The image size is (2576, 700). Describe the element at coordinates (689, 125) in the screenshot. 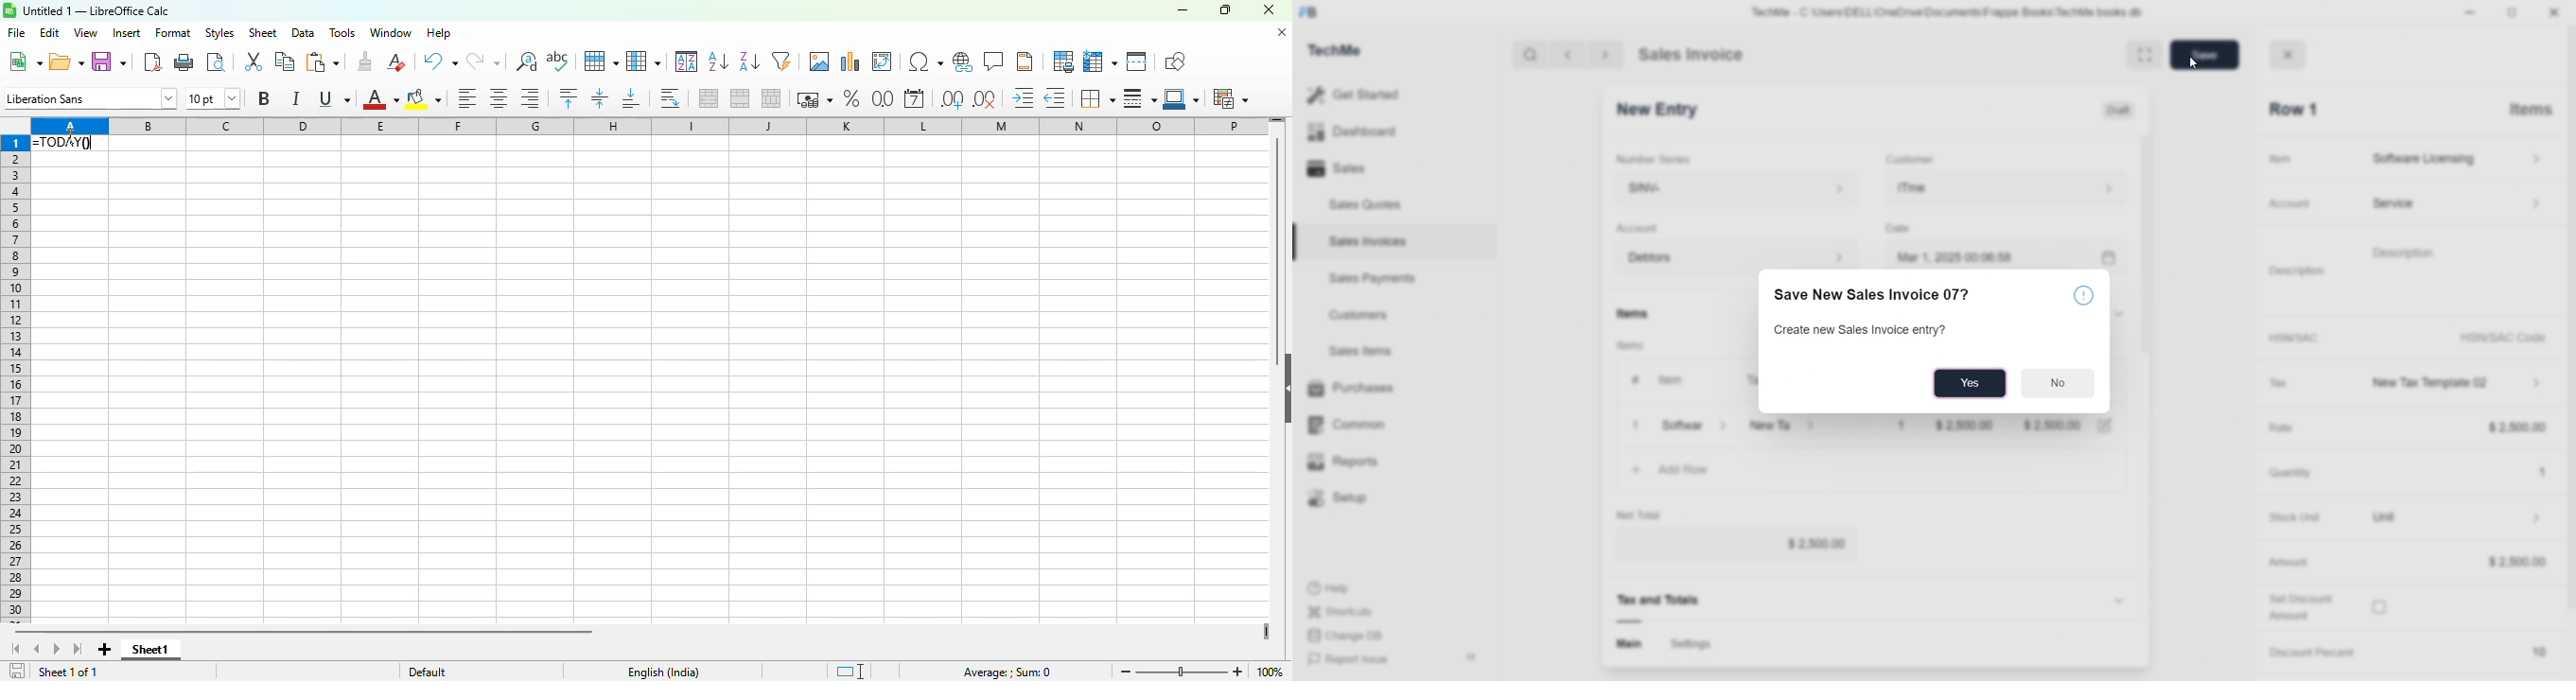

I see `columns` at that location.